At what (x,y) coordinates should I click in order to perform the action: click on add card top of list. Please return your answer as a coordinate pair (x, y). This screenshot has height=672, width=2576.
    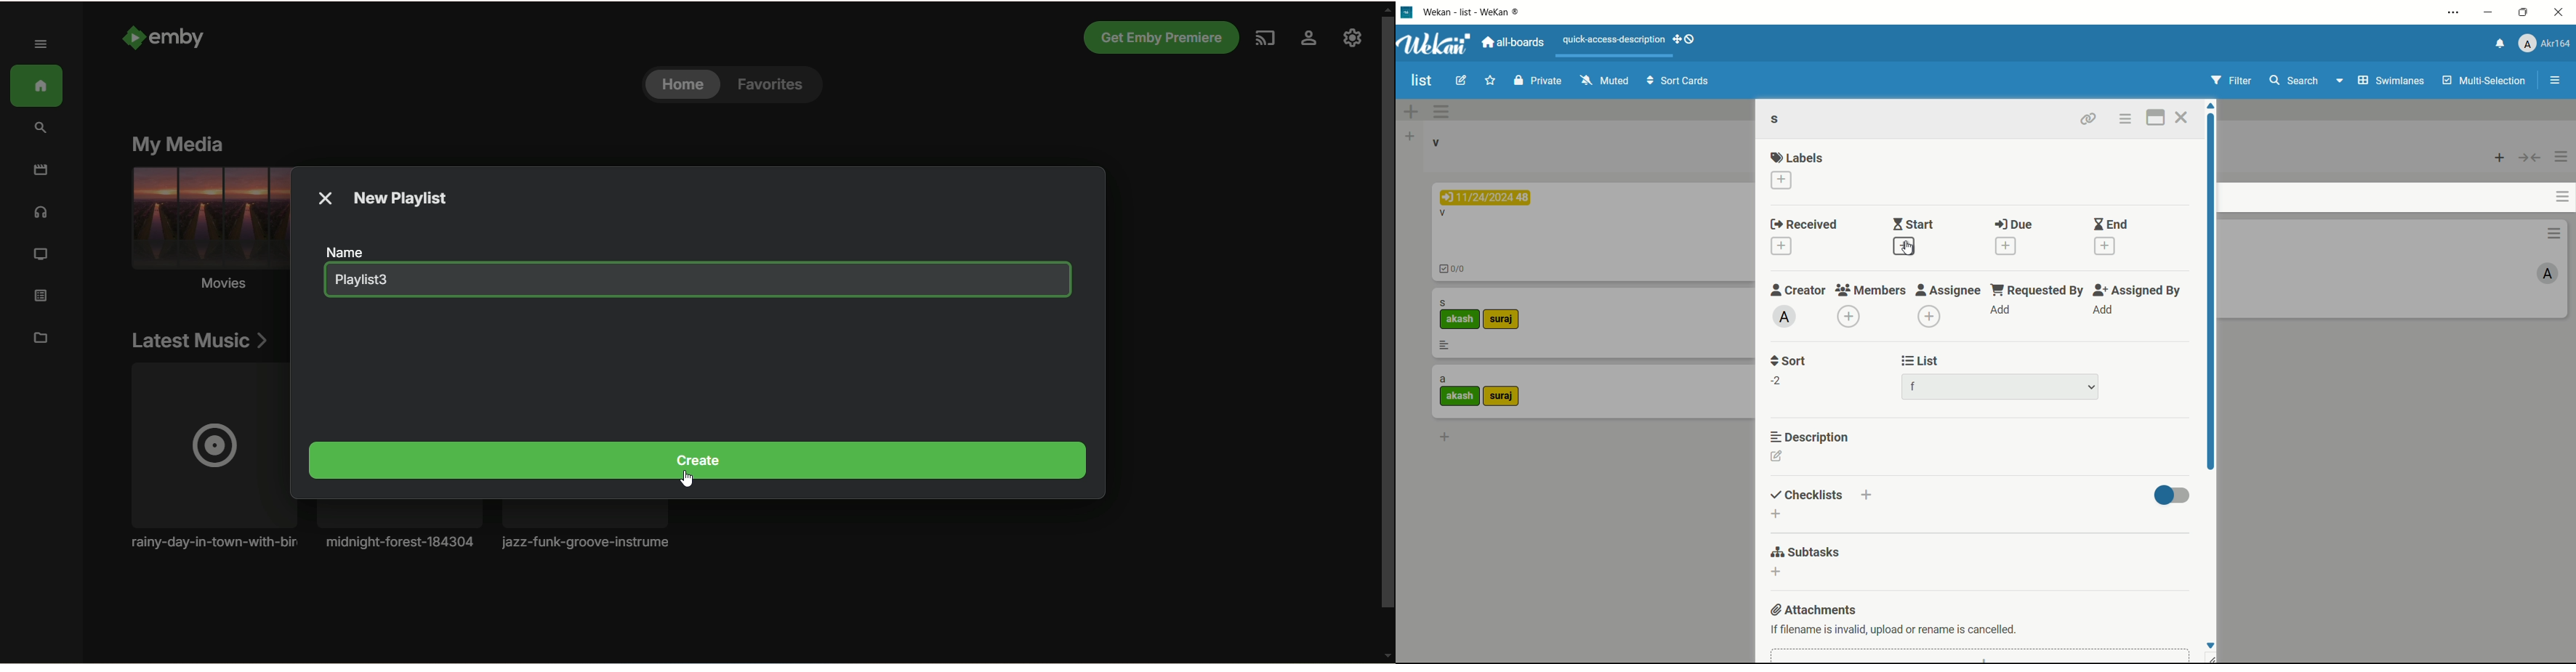
    Looking at the image, I should click on (2501, 159).